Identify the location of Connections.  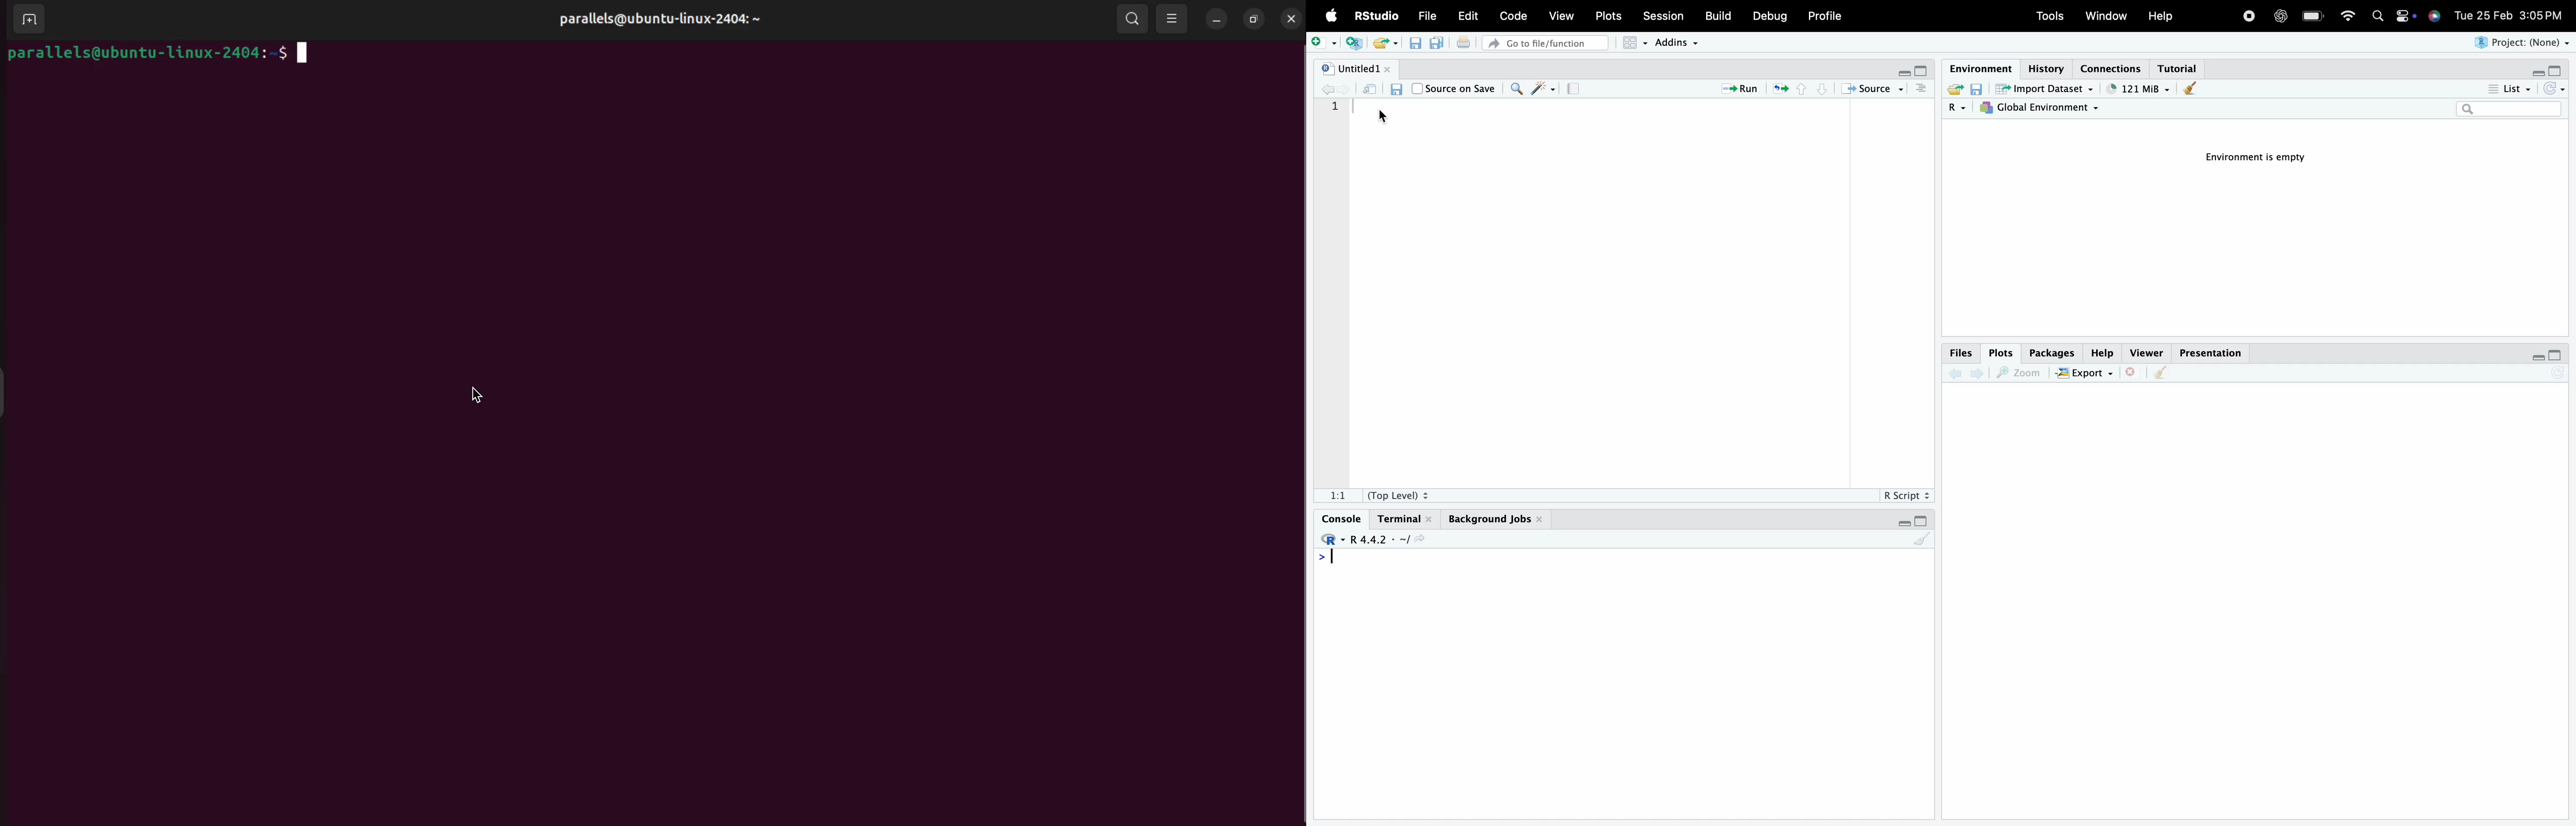
(2114, 68).